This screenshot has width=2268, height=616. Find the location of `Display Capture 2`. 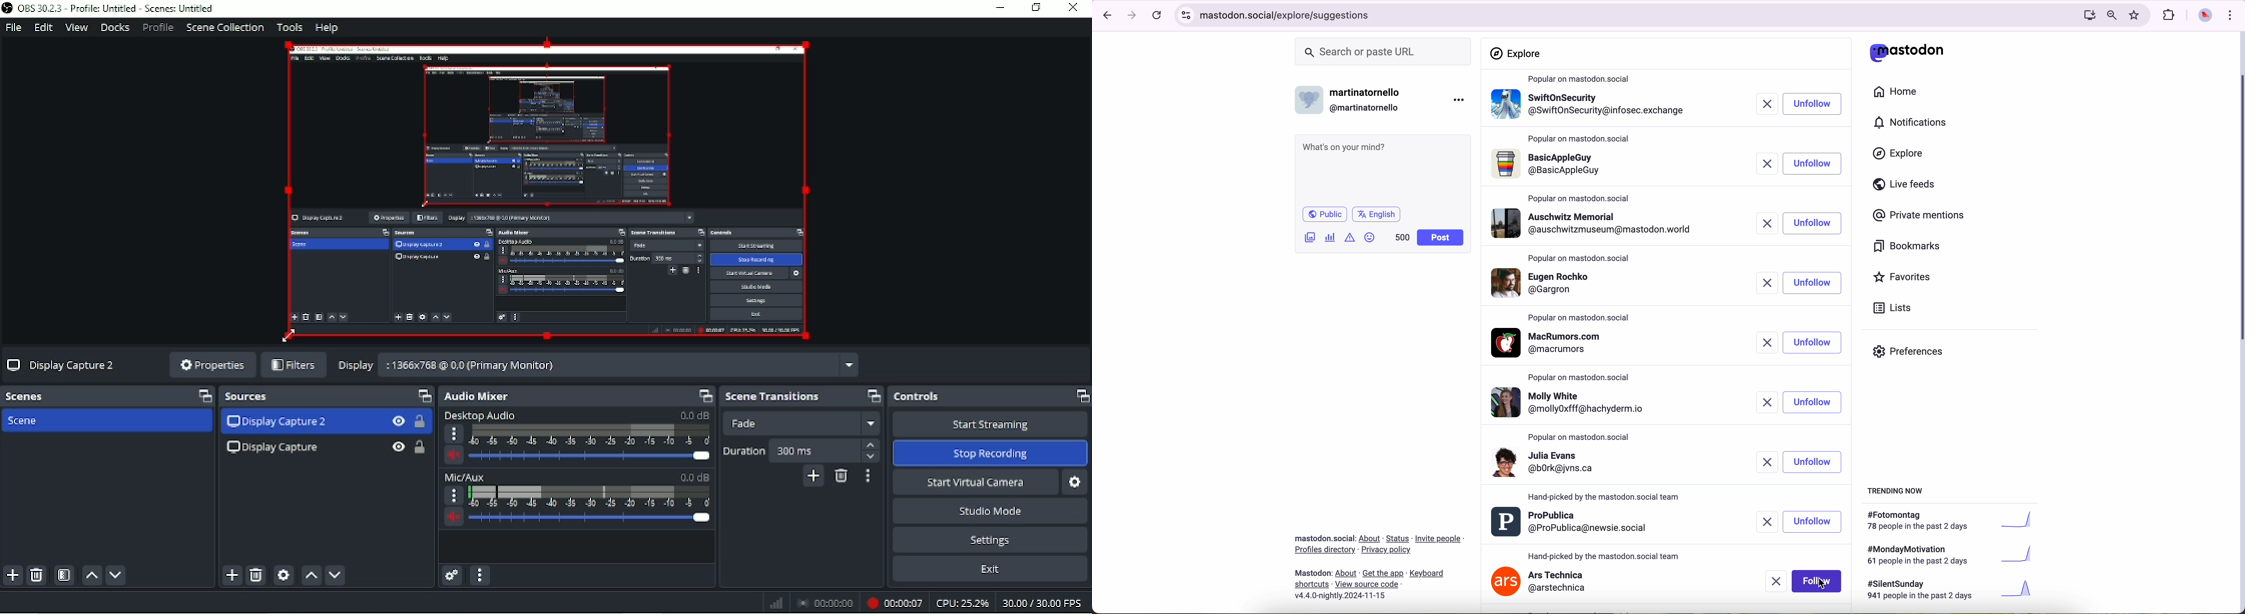

Display Capture 2 is located at coordinates (66, 362).